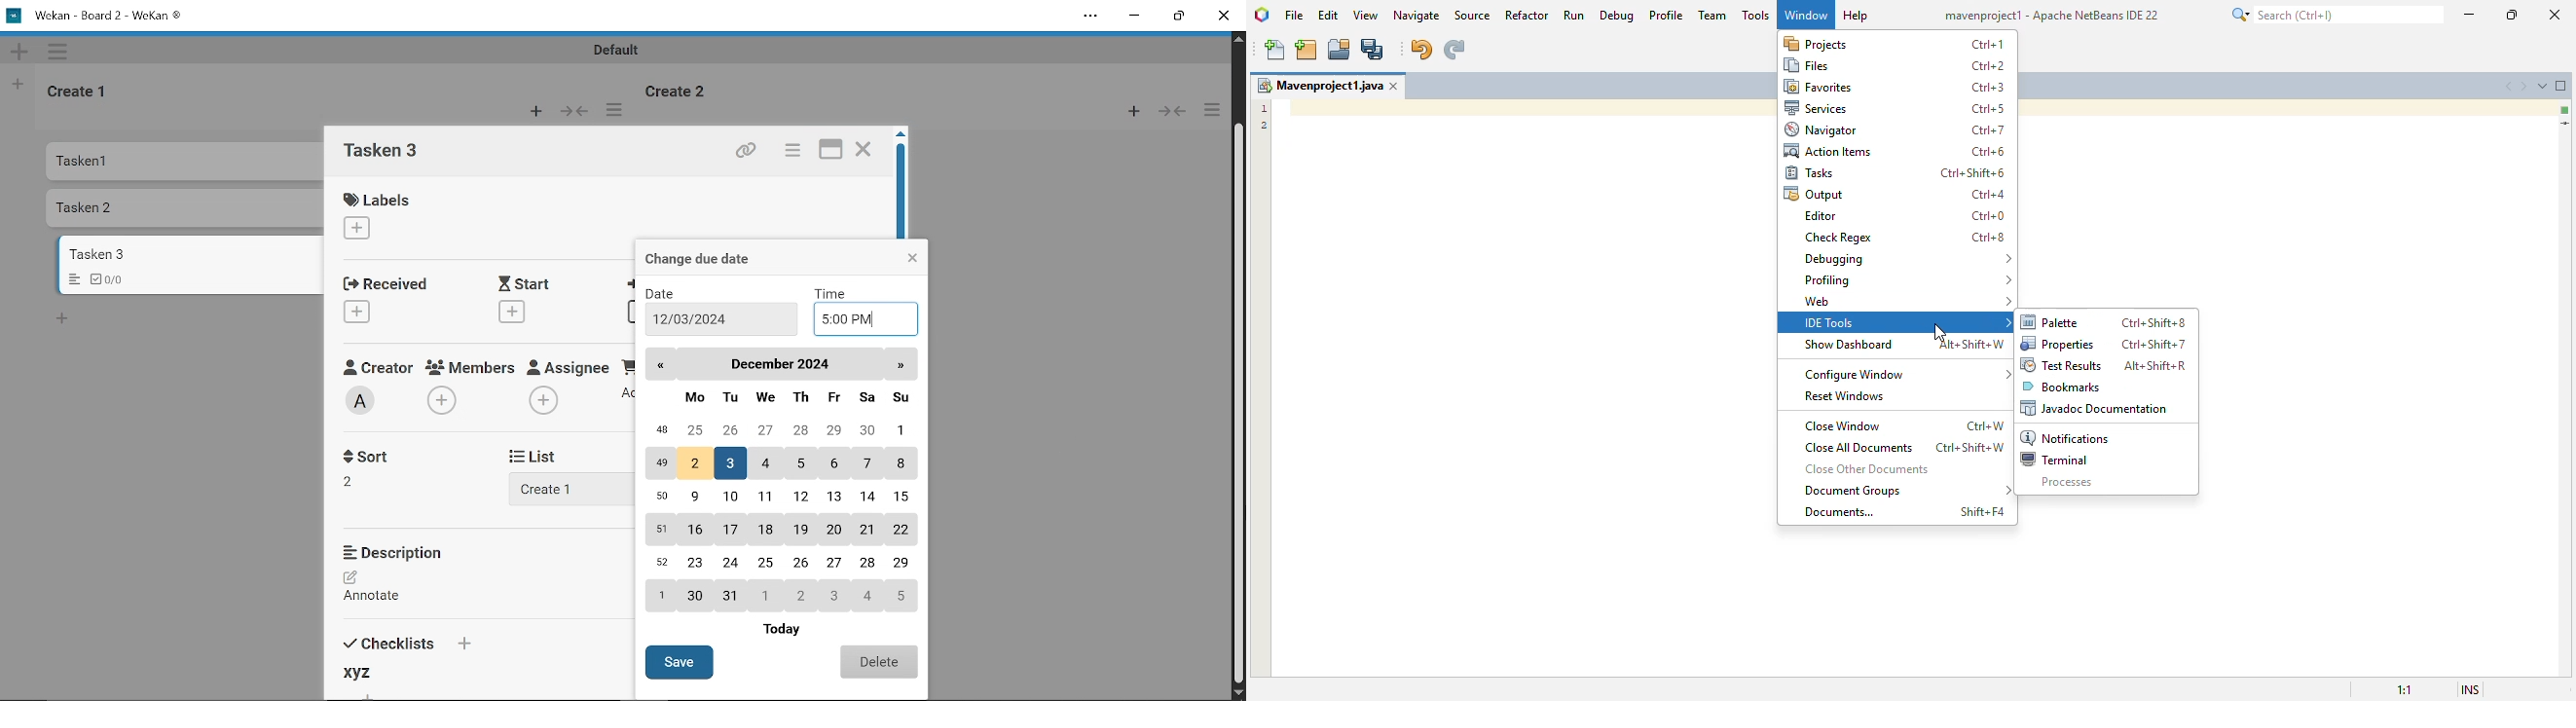 This screenshot has height=728, width=2576. I want to click on IDE tools, so click(1902, 322).